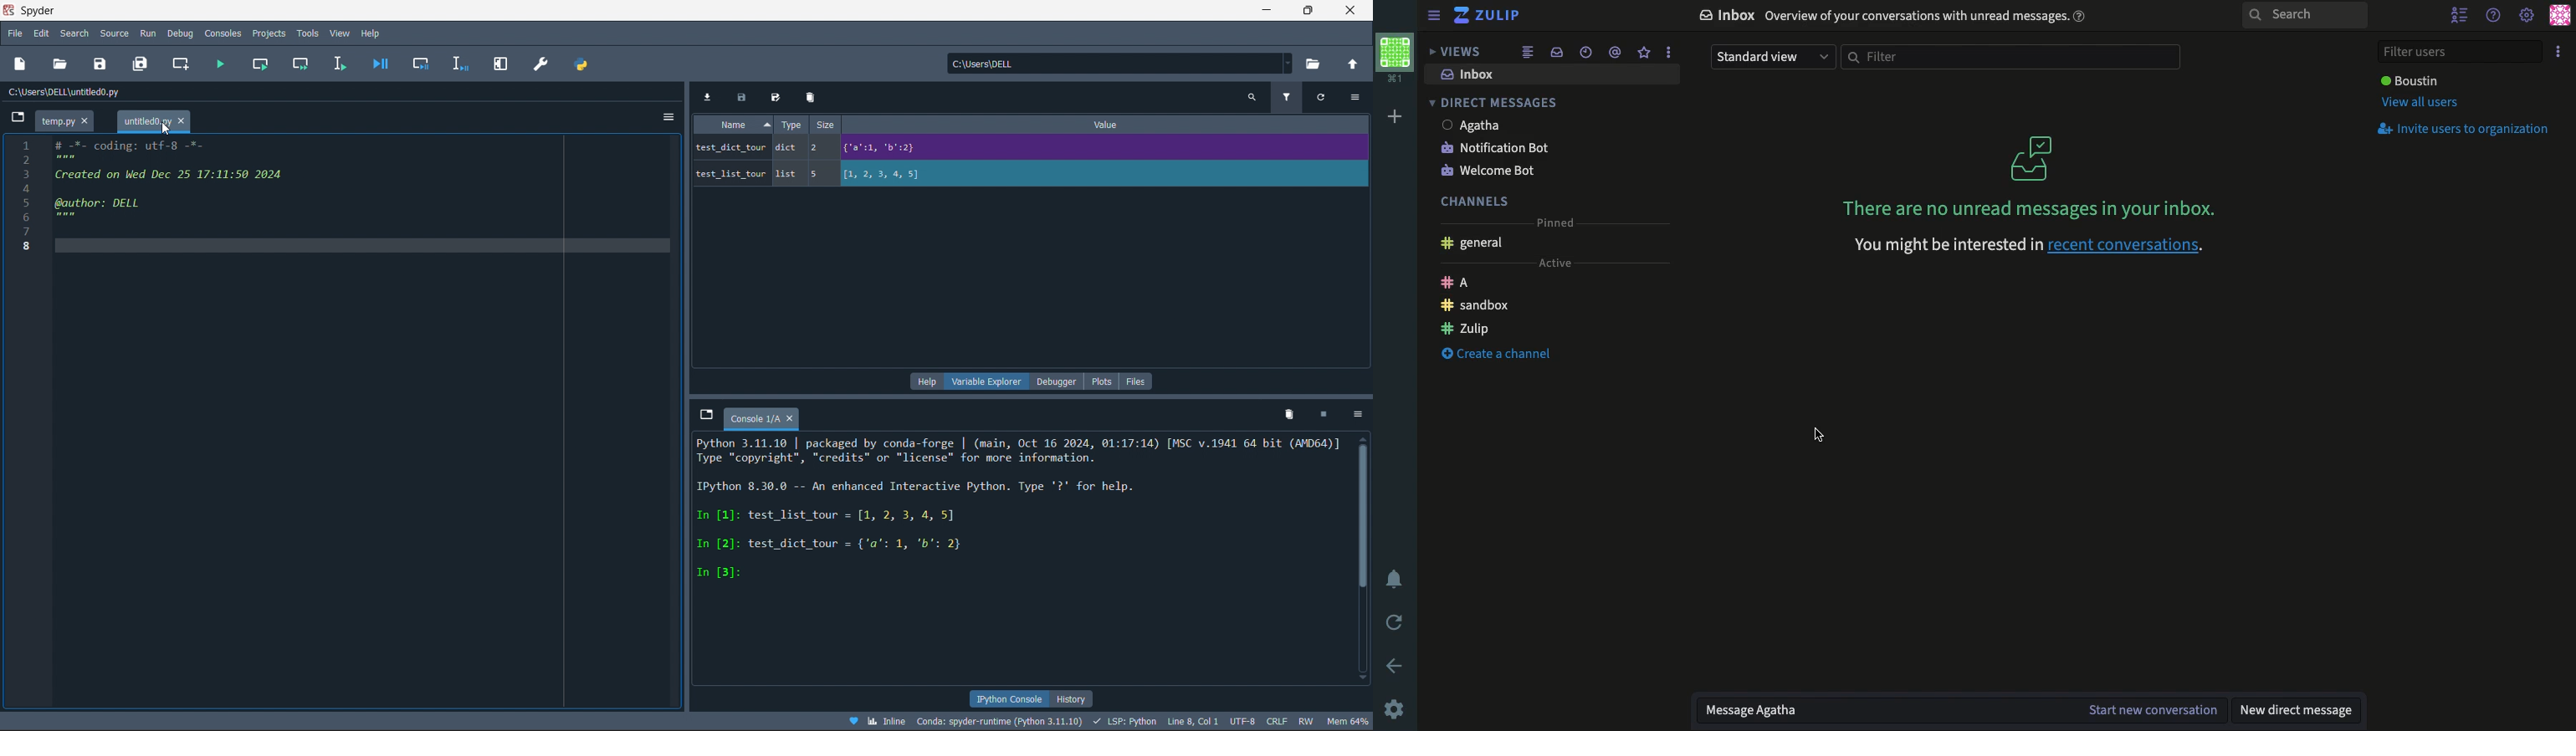  Describe the element at coordinates (221, 33) in the screenshot. I see `consoles` at that location.